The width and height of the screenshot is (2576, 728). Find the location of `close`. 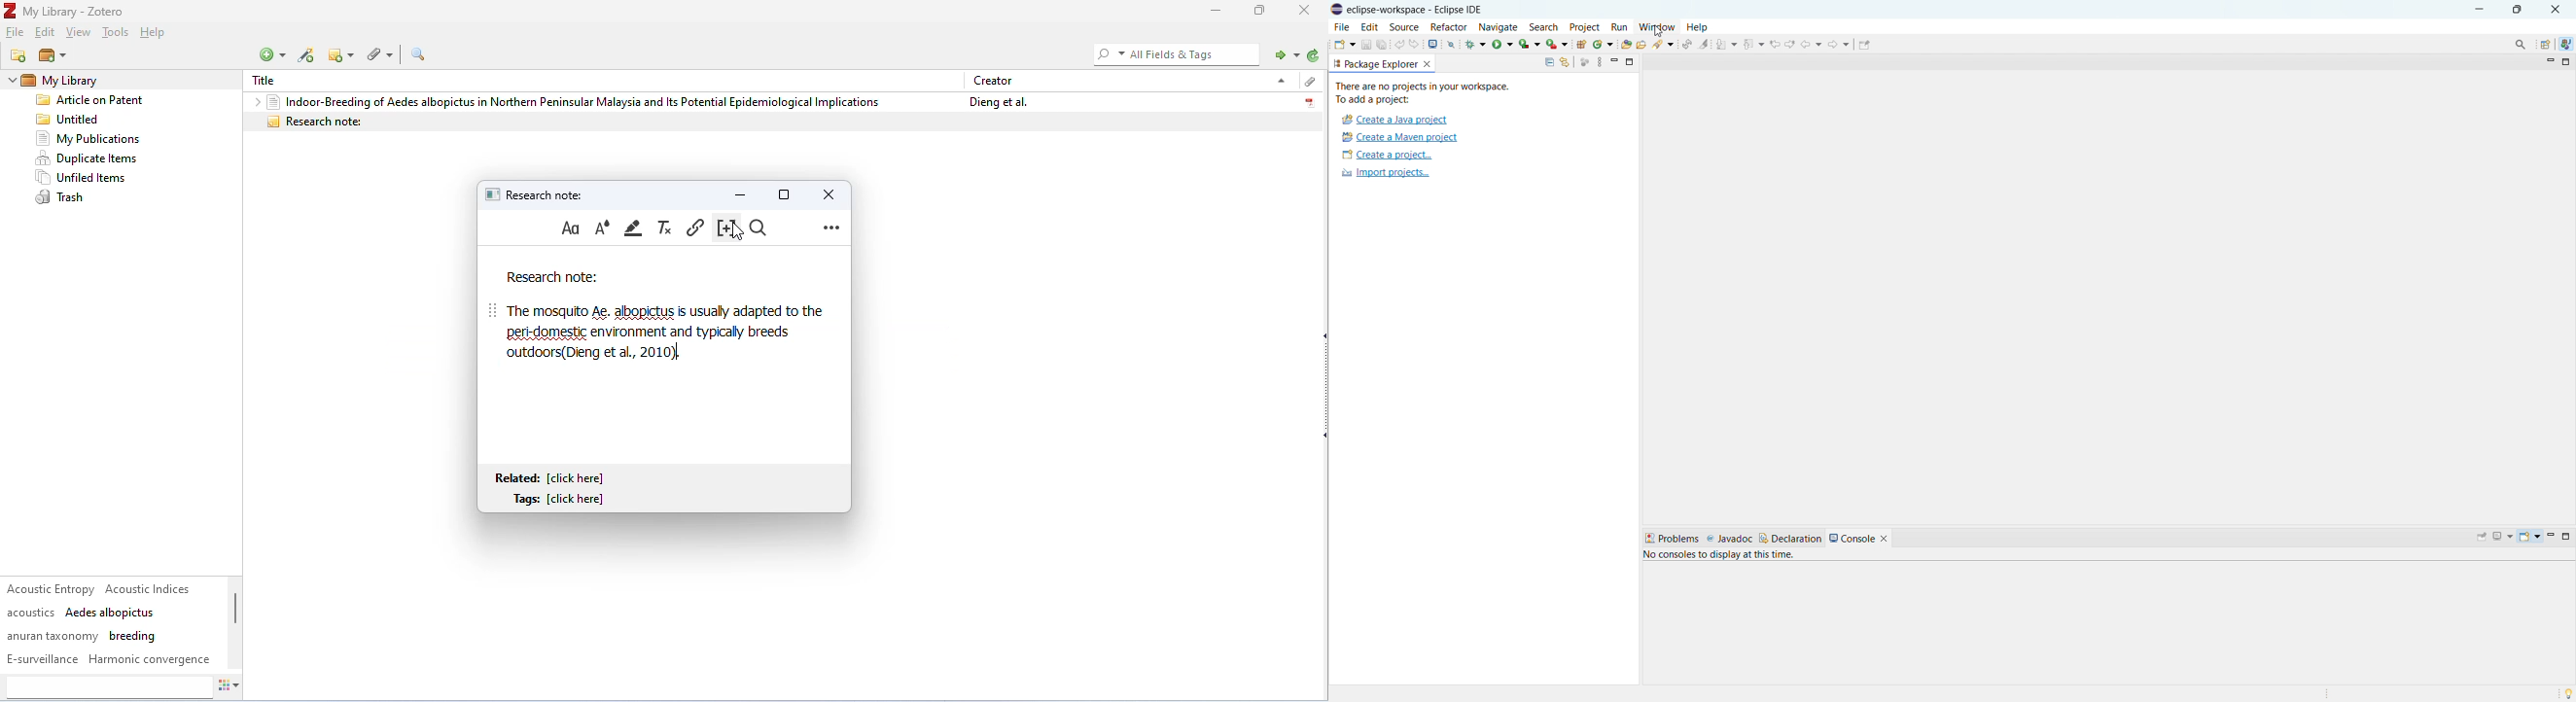

close is located at coordinates (2556, 9).